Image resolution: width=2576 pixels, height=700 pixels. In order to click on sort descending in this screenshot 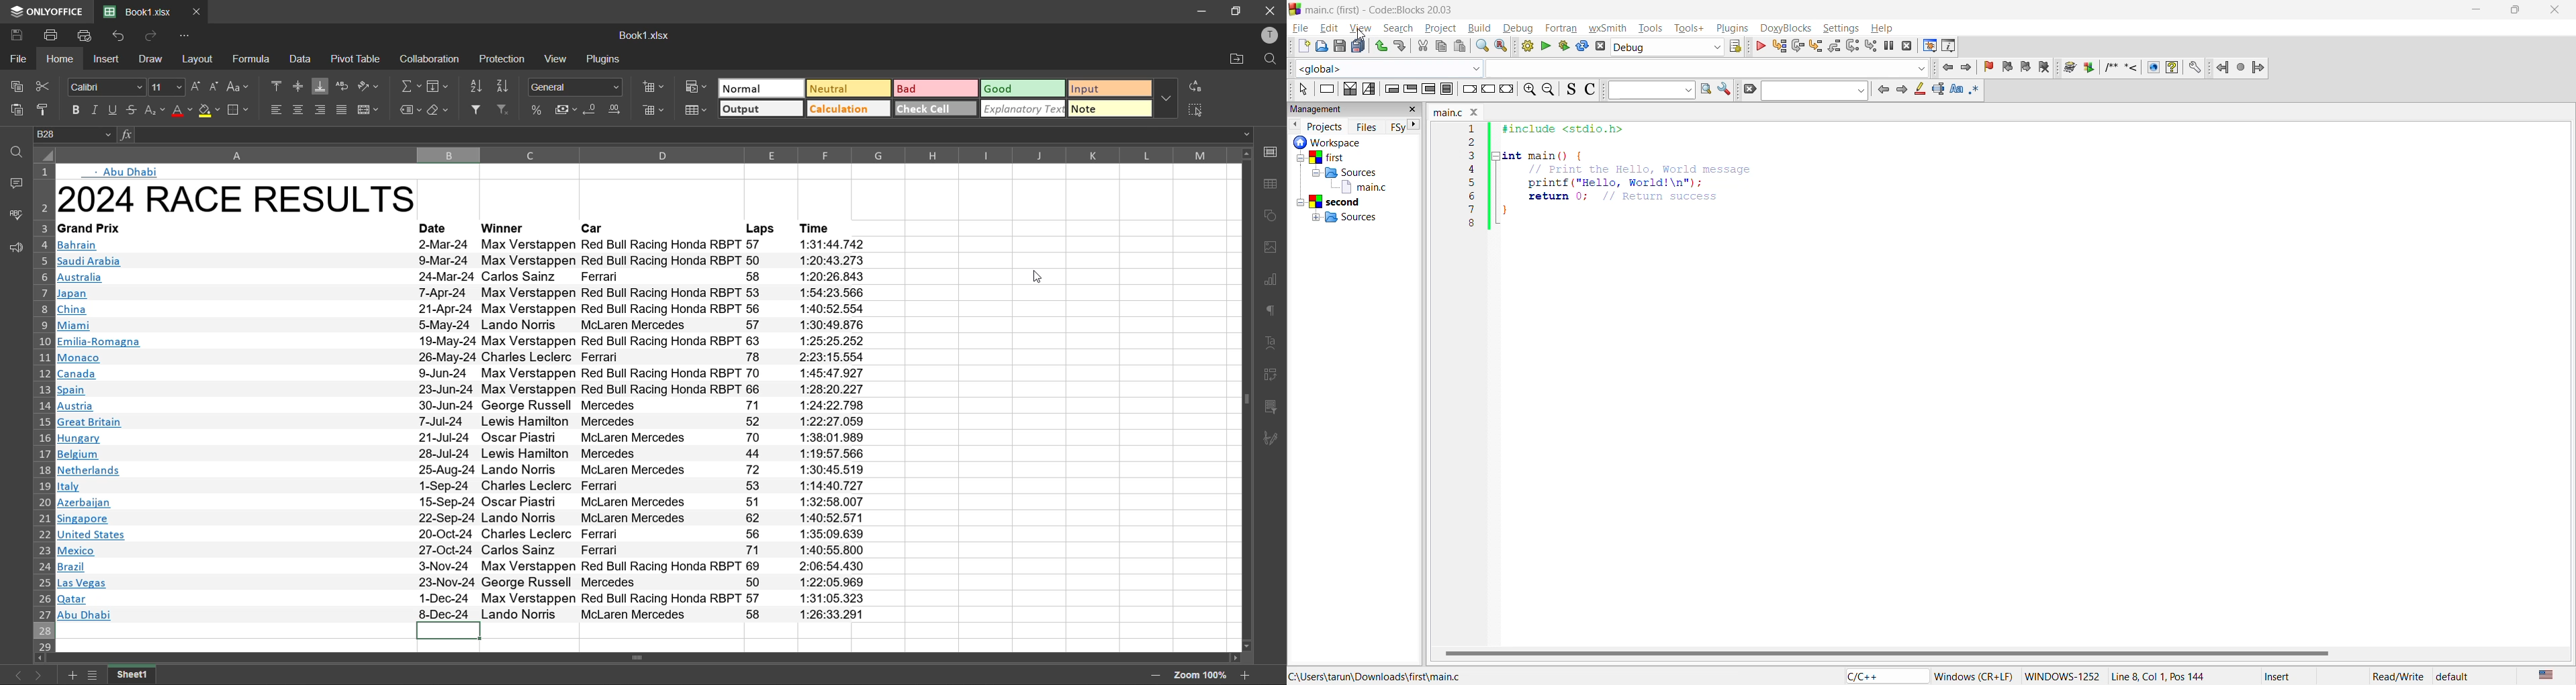, I will do `click(506, 85)`.